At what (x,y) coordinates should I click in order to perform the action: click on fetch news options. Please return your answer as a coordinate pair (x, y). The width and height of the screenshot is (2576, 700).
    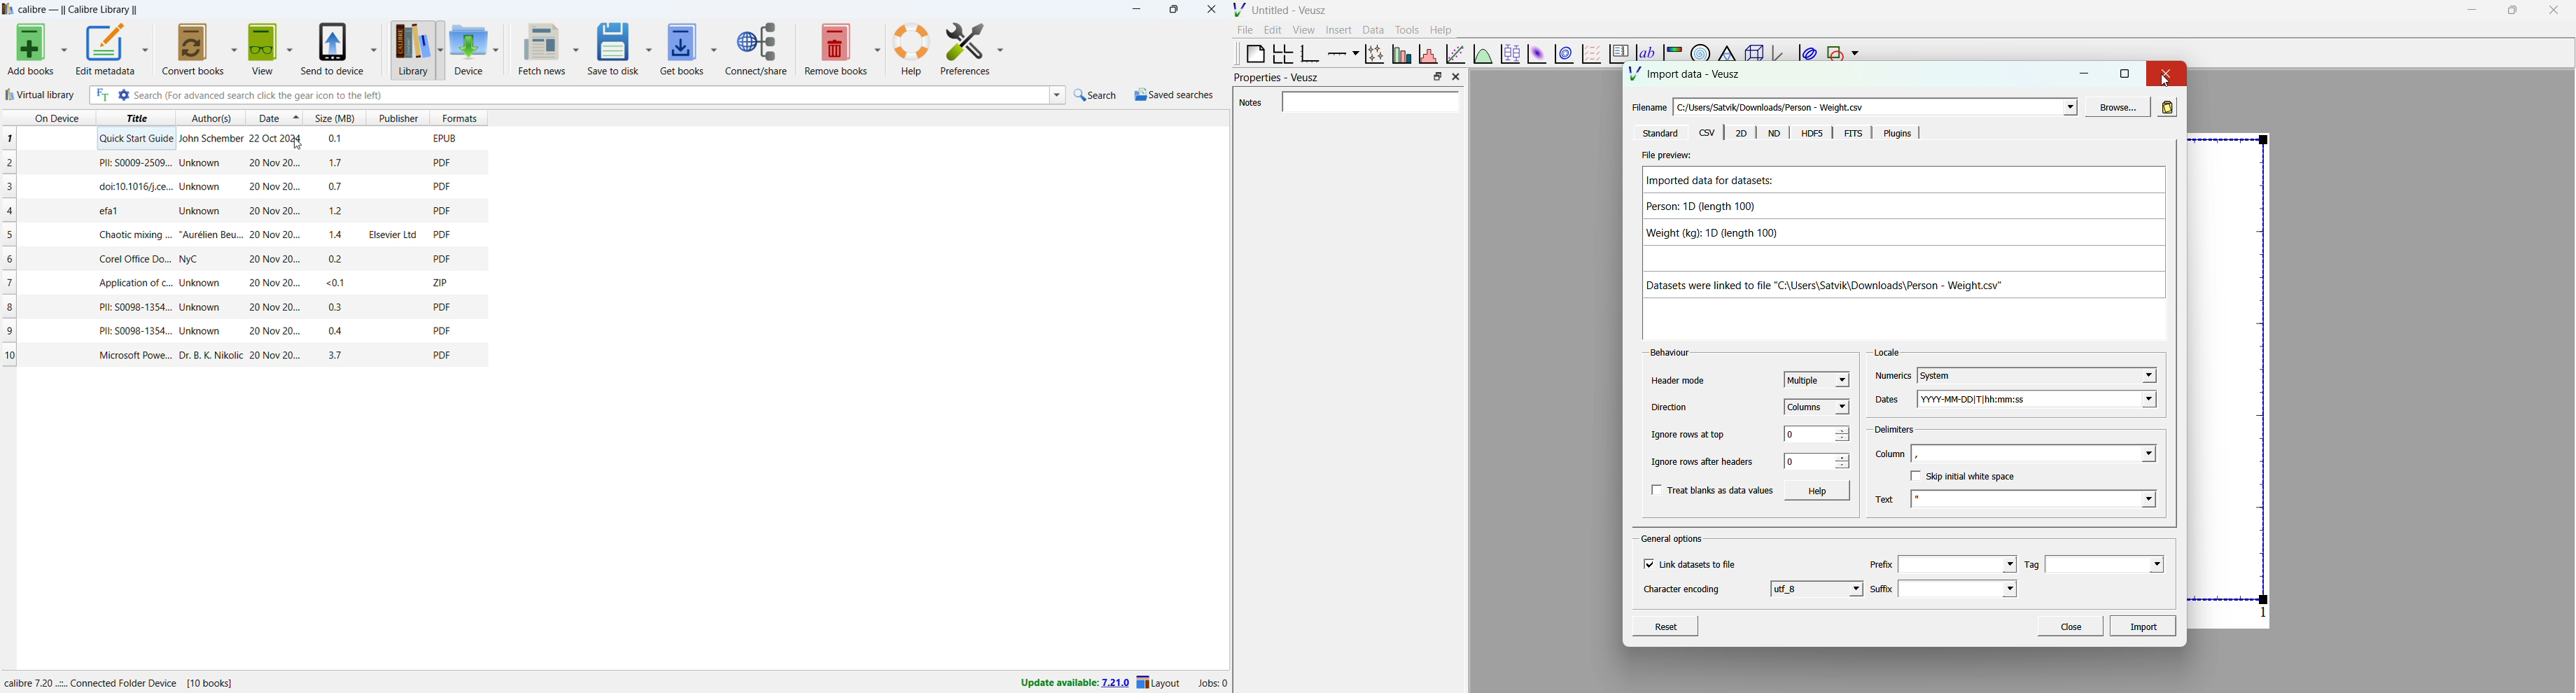
    Looking at the image, I should click on (577, 47).